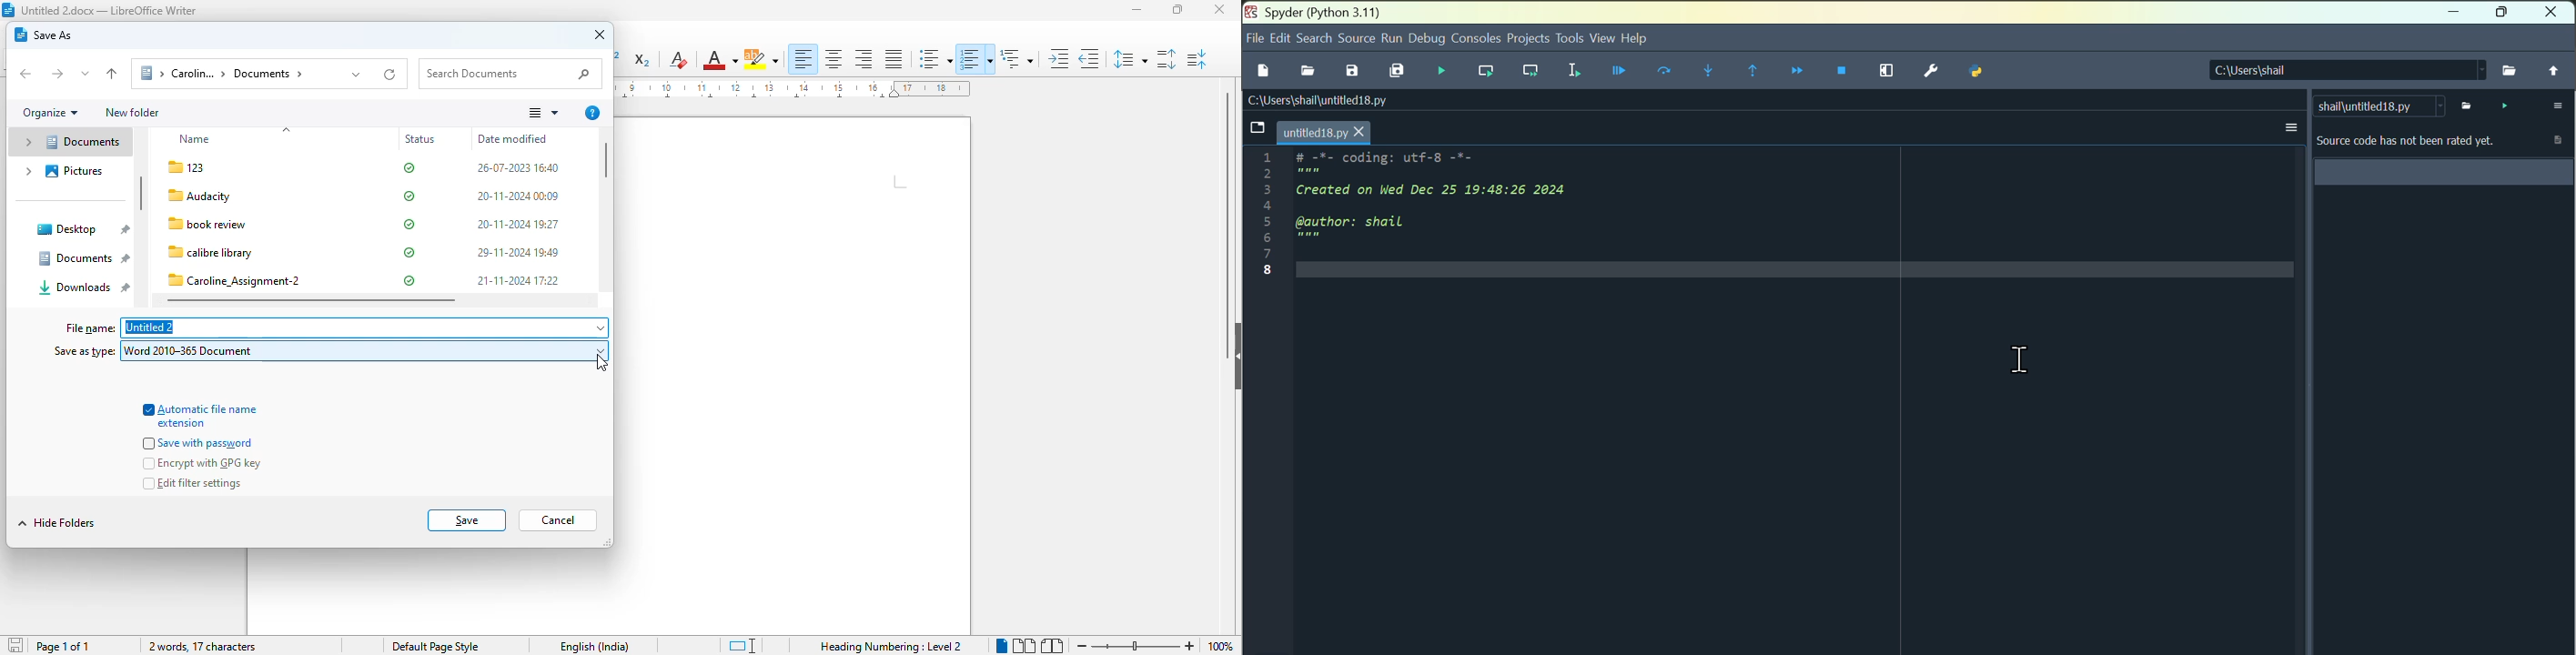 Image resolution: width=2576 pixels, height=672 pixels. I want to click on save as, so click(44, 35).